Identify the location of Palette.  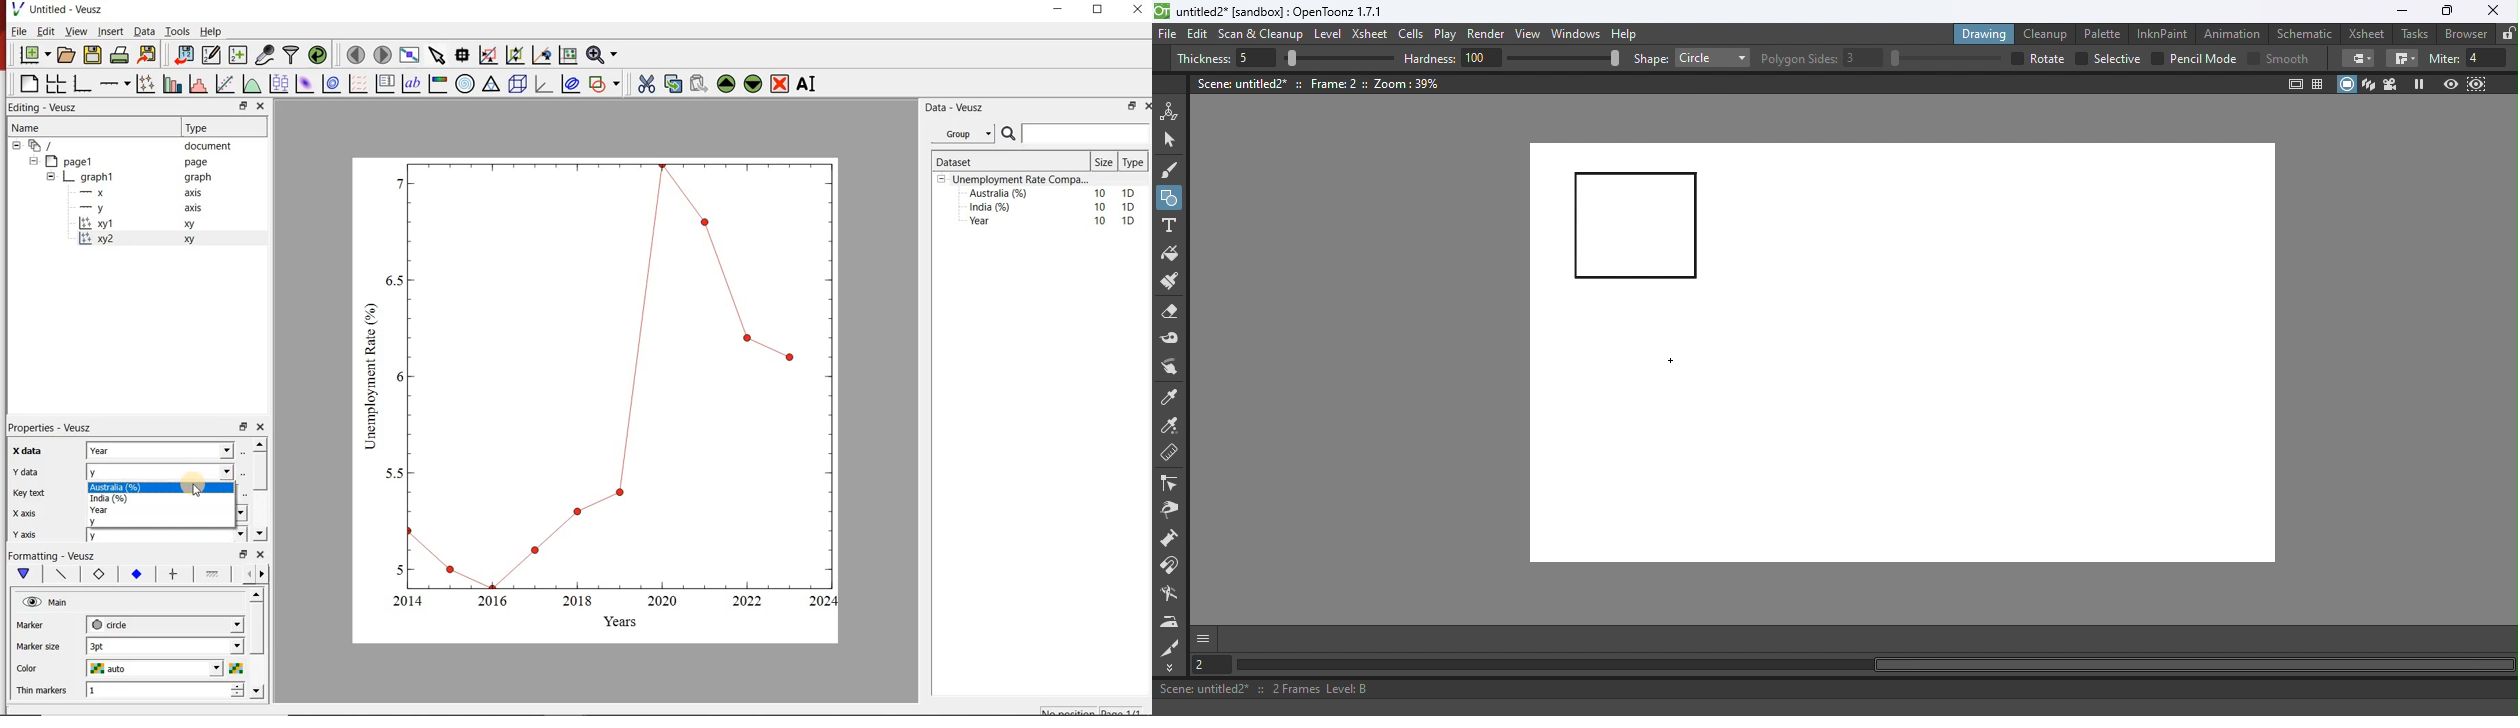
(2105, 33).